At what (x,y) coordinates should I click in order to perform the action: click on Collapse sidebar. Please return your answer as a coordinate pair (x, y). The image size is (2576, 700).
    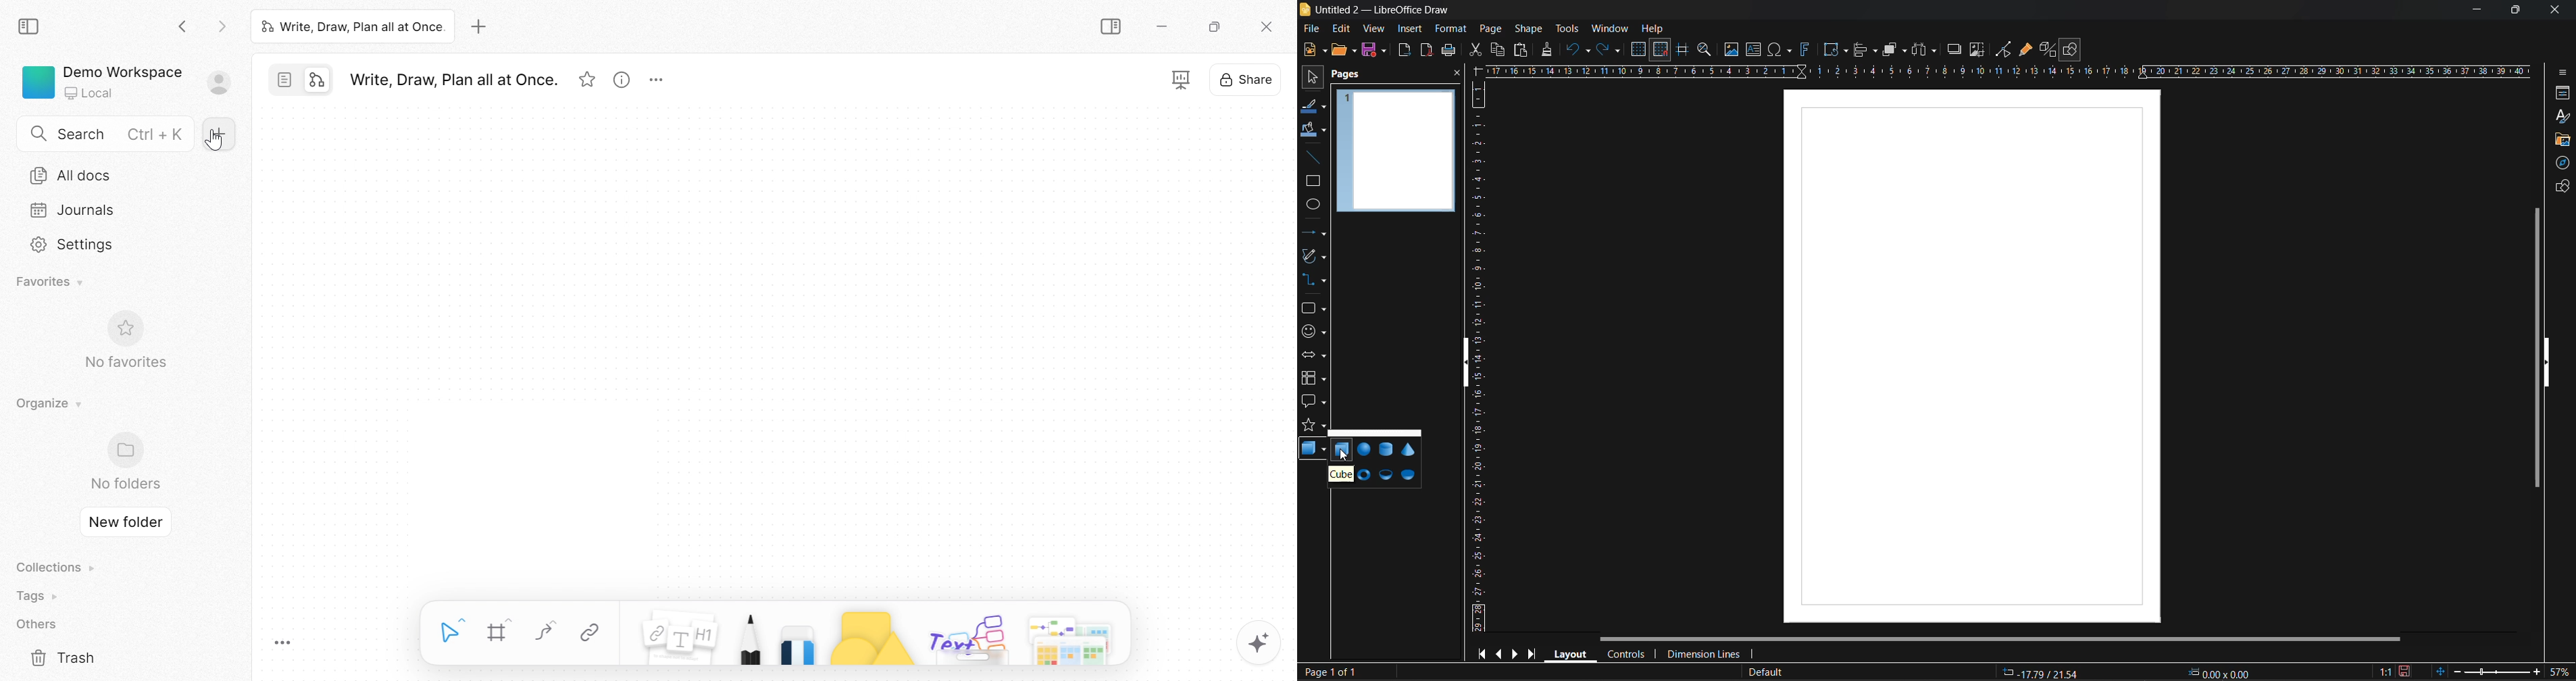
    Looking at the image, I should click on (29, 28).